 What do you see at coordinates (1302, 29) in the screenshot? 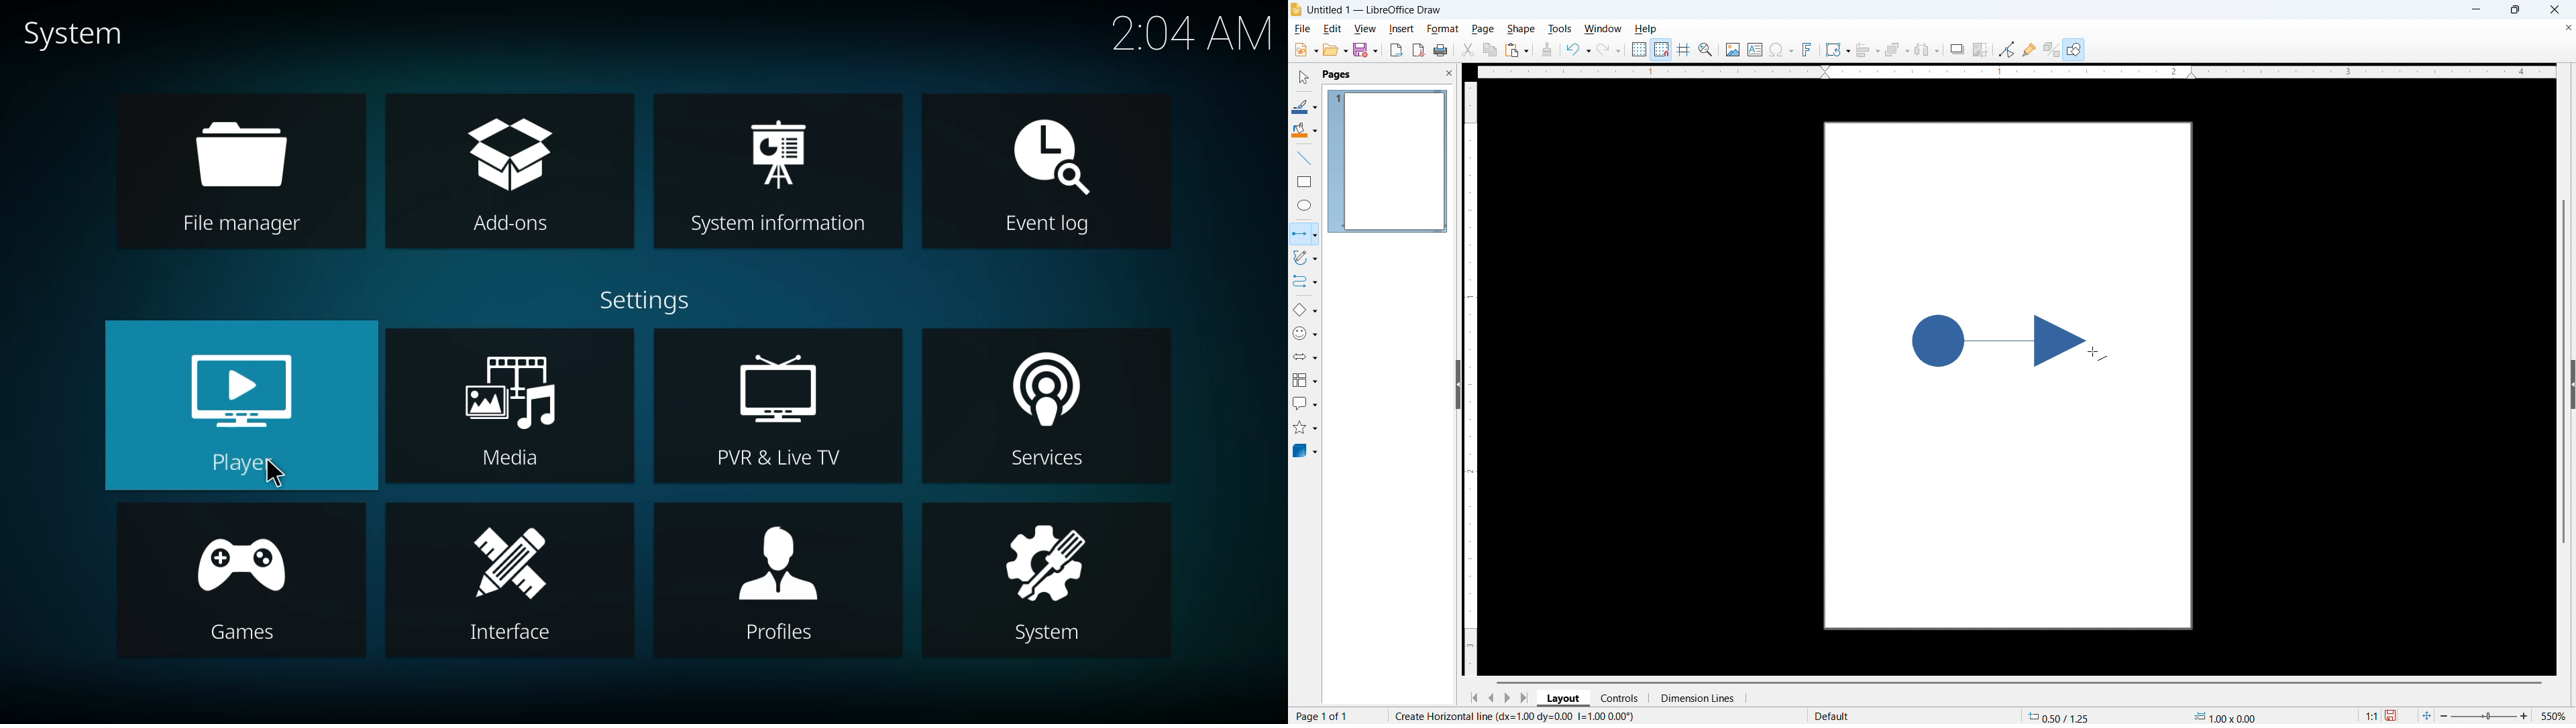
I see `file ` at bounding box center [1302, 29].